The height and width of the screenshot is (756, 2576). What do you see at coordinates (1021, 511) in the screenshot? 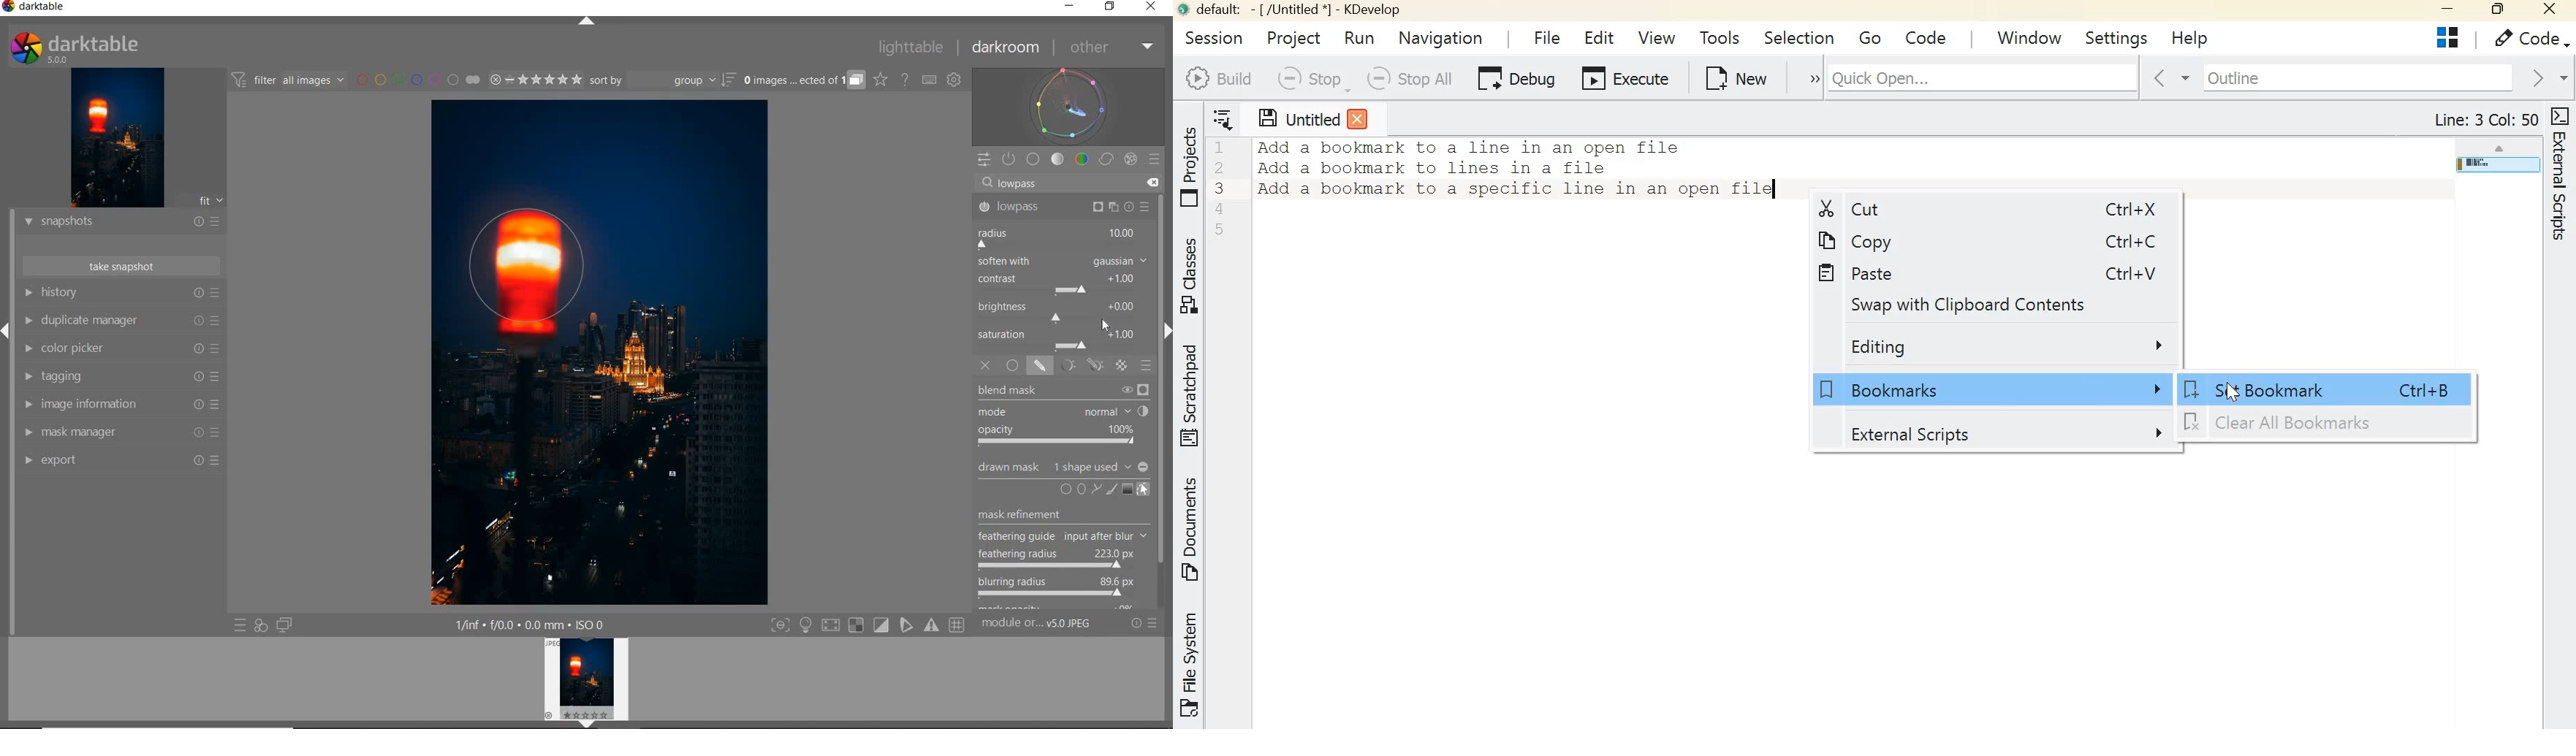
I see `Mask refinement` at bounding box center [1021, 511].